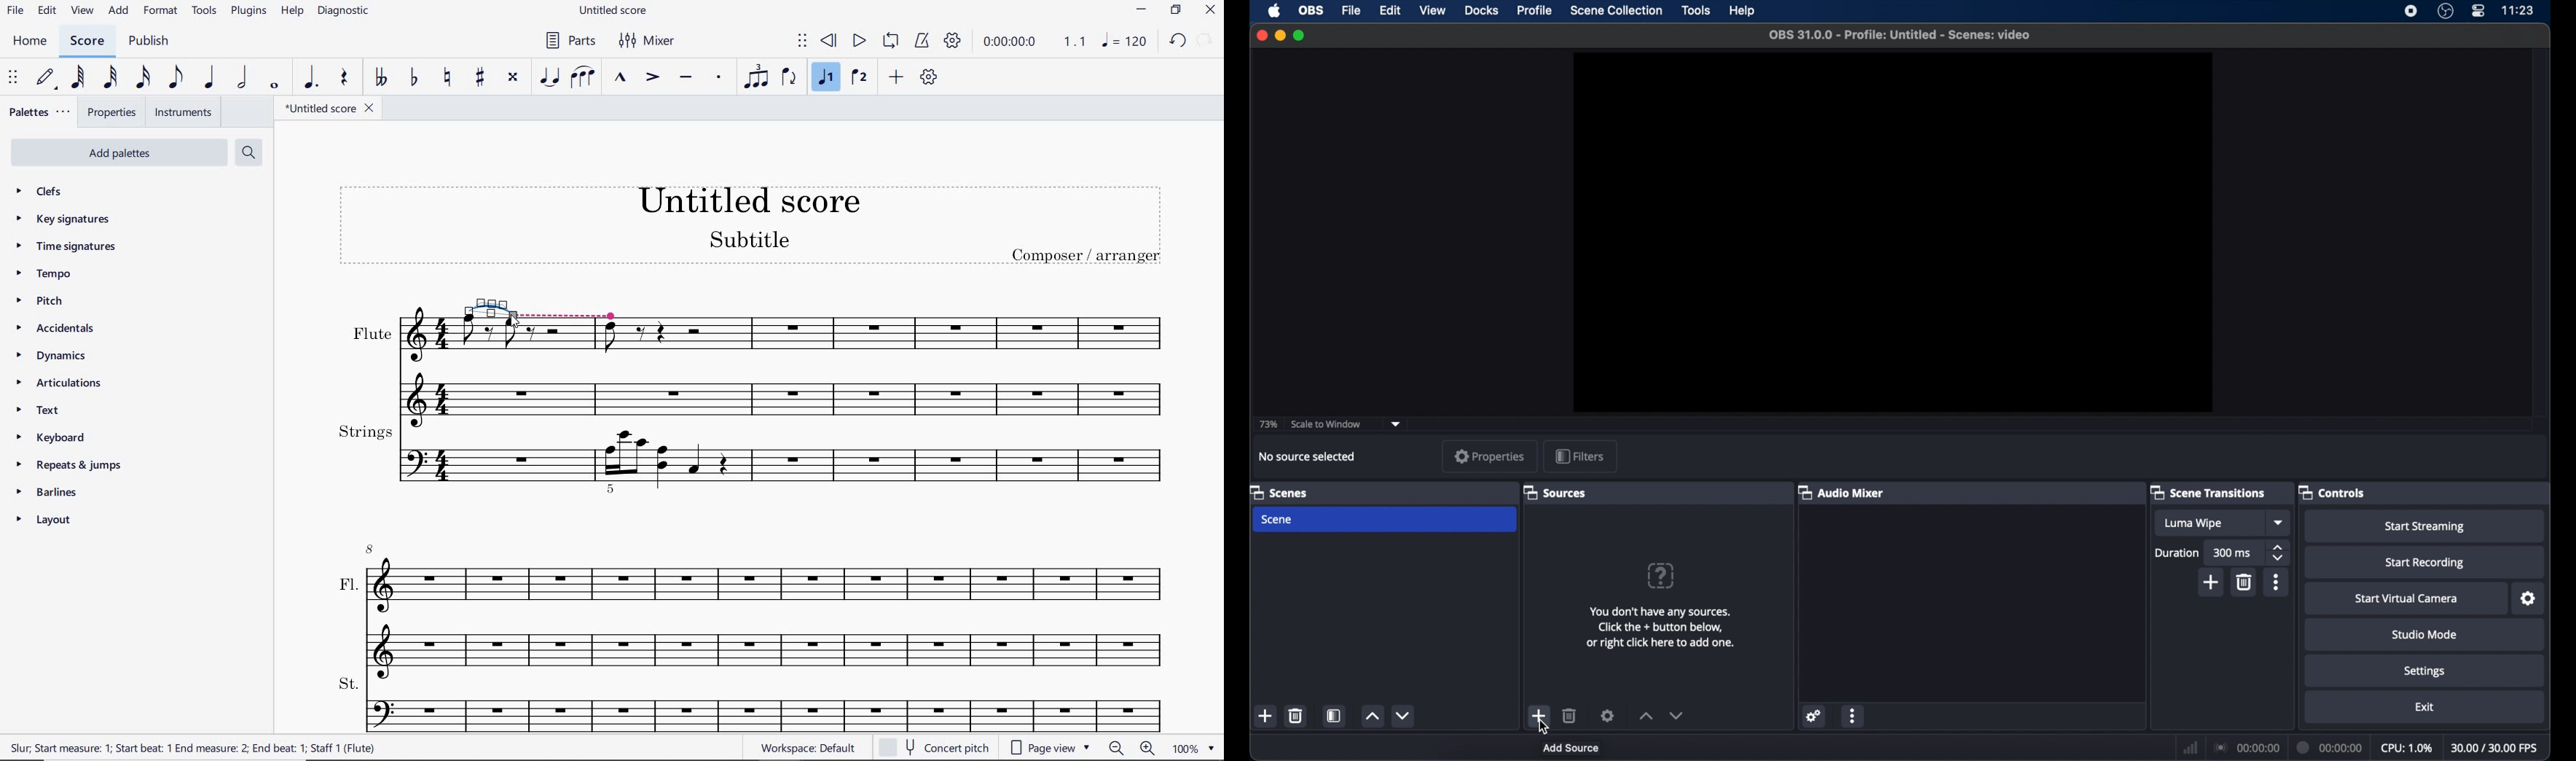 This screenshot has width=2576, height=784. Describe the element at coordinates (895, 78) in the screenshot. I see `ADD` at that location.